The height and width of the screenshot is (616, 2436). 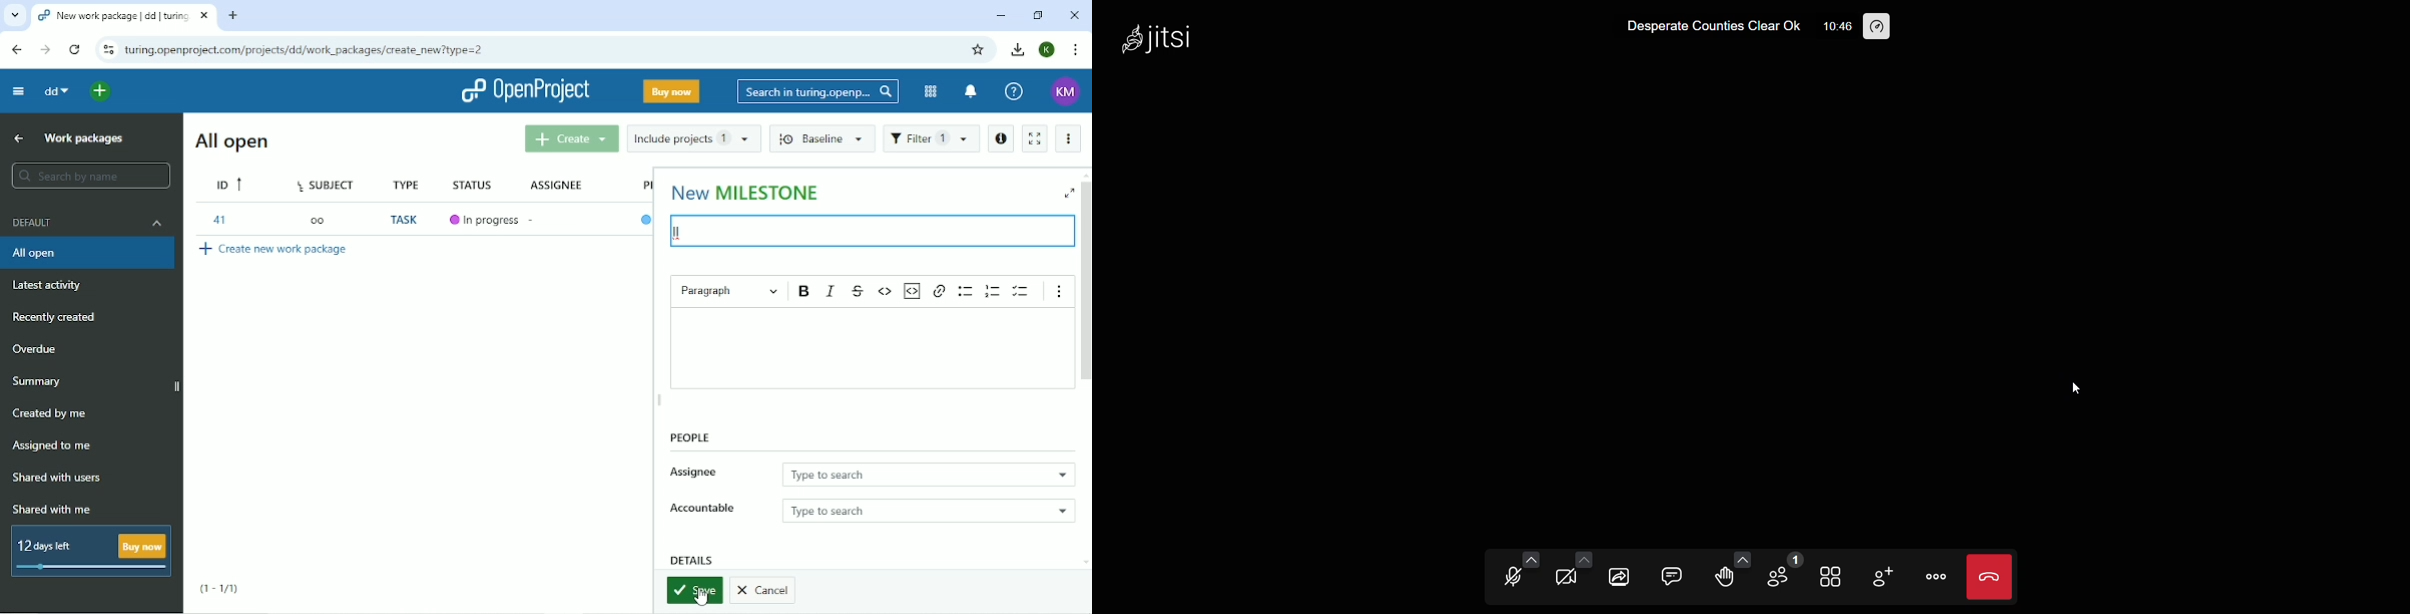 What do you see at coordinates (1068, 138) in the screenshot?
I see `More` at bounding box center [1068, 138].